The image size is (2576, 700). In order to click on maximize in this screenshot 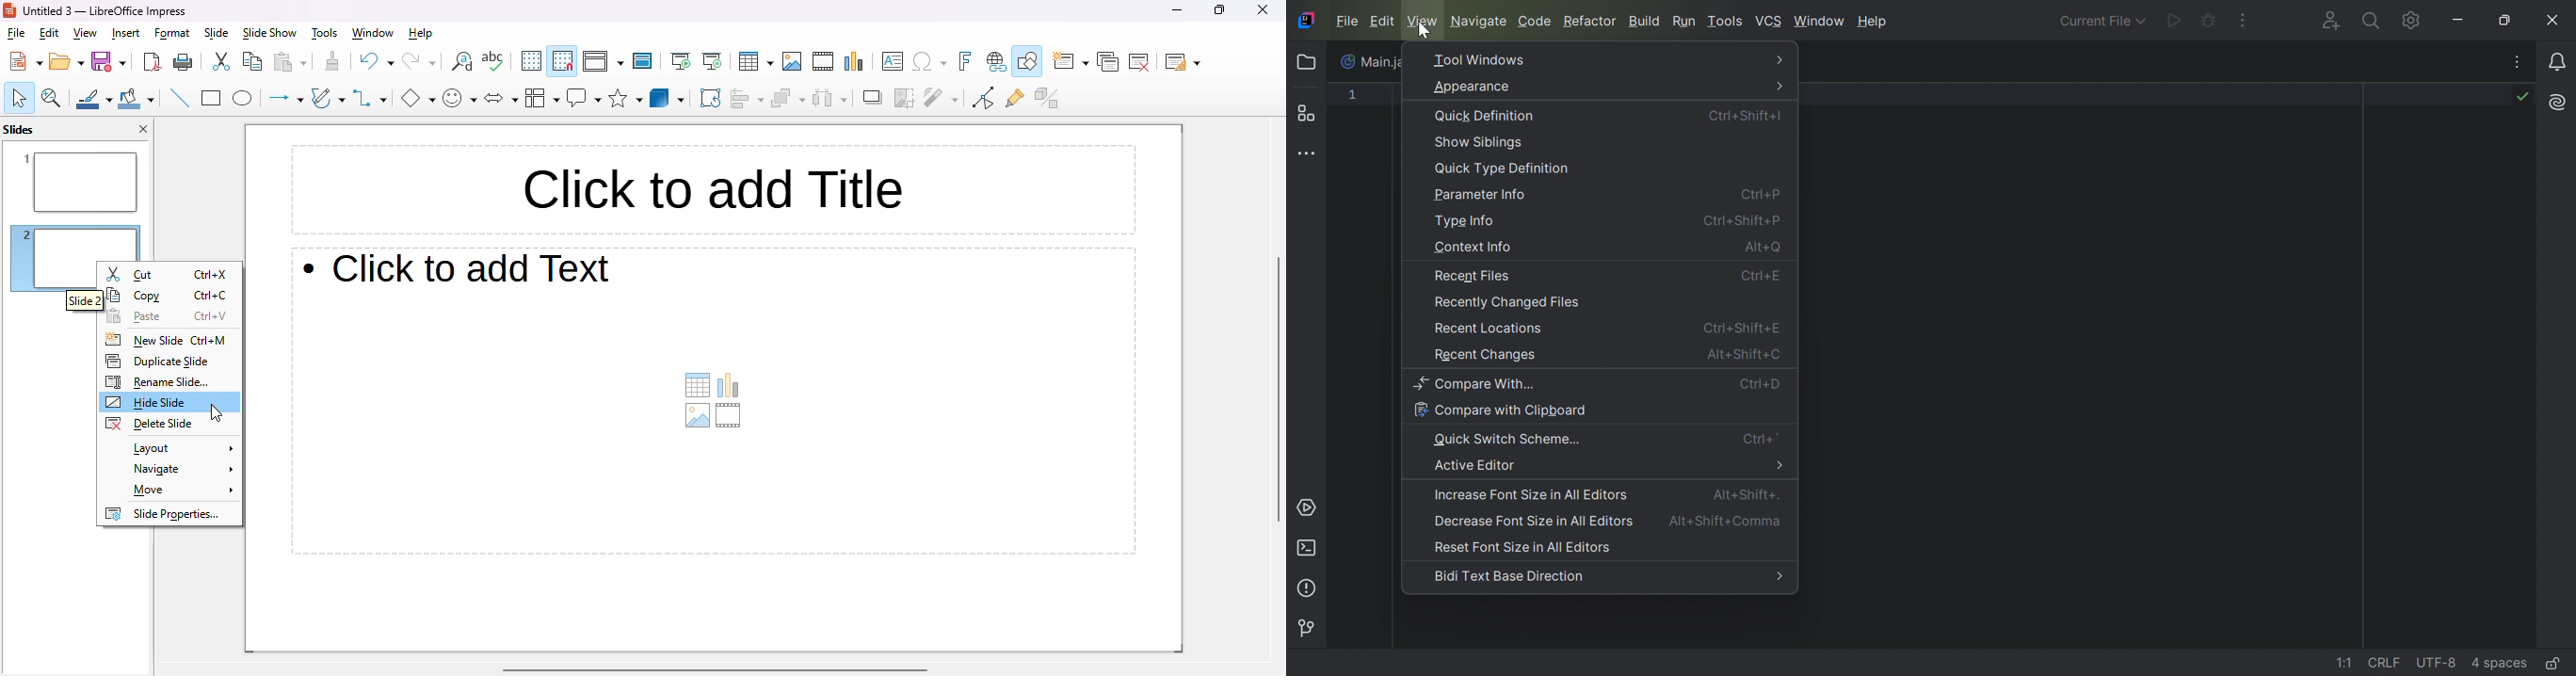, I will do `click(1220, 10)`.